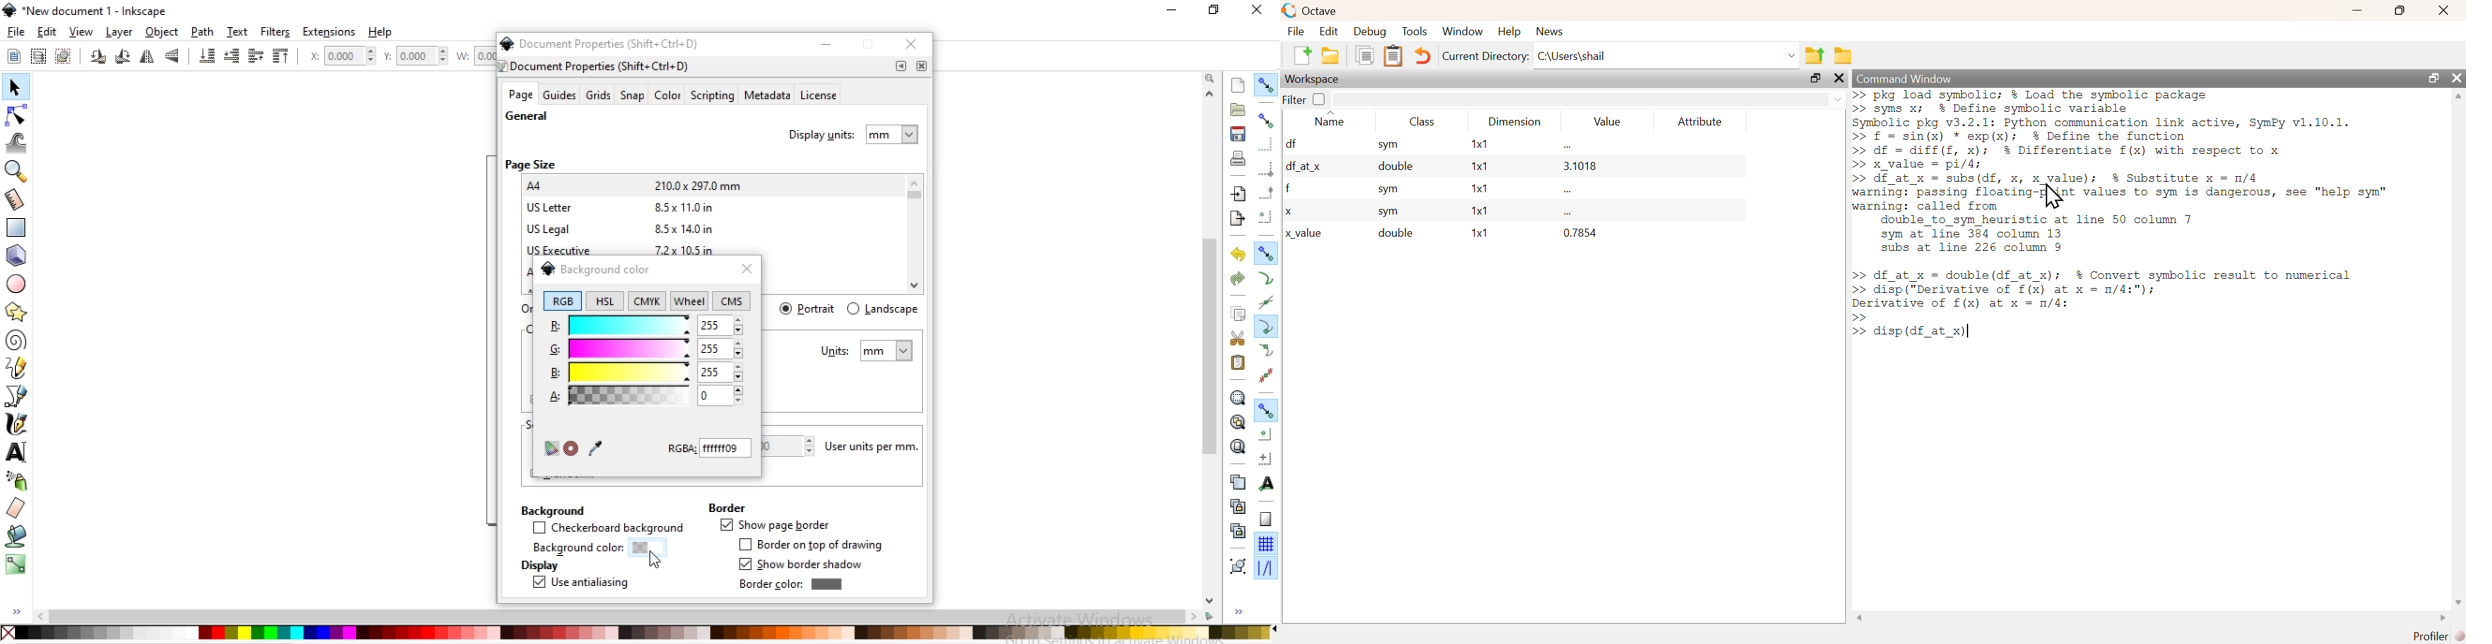  Describe the element at coordinates (1329, 119) in the screenshot. I see `Name` at that location.